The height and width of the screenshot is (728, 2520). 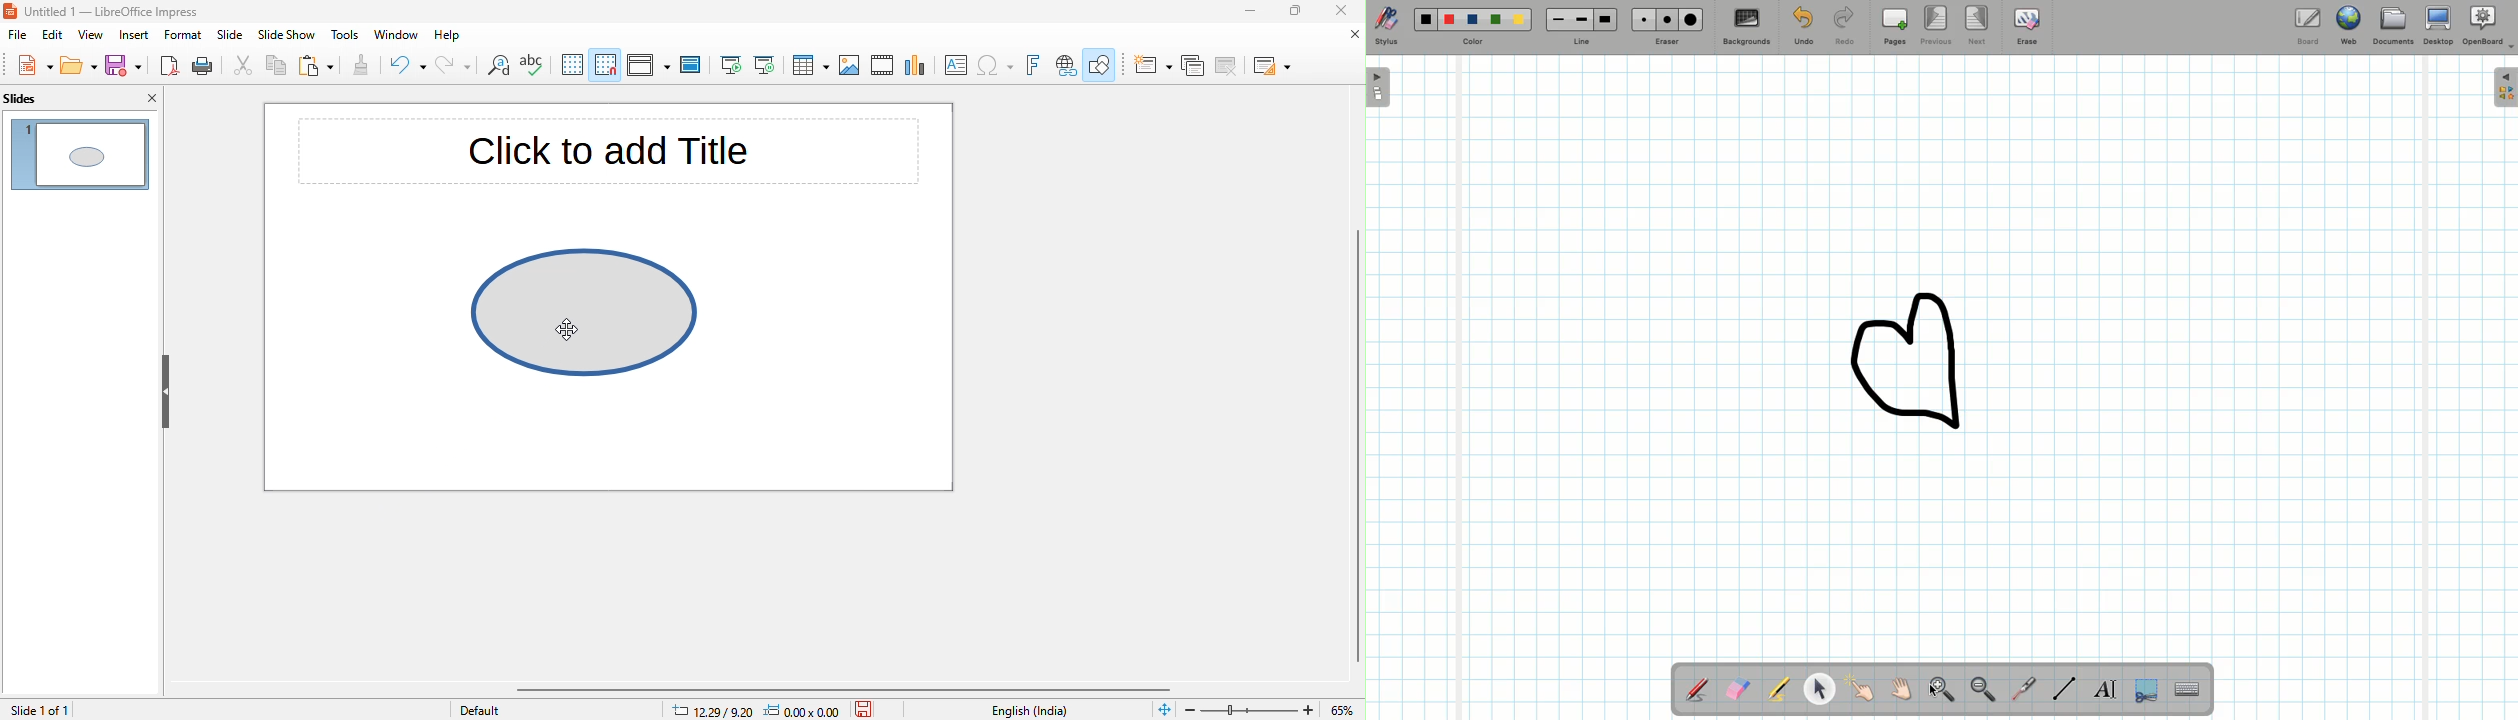 What do you see at coordinates (1862, 689) in the screenshot?
I see `Pointer` at bounding box center [1862, 689].